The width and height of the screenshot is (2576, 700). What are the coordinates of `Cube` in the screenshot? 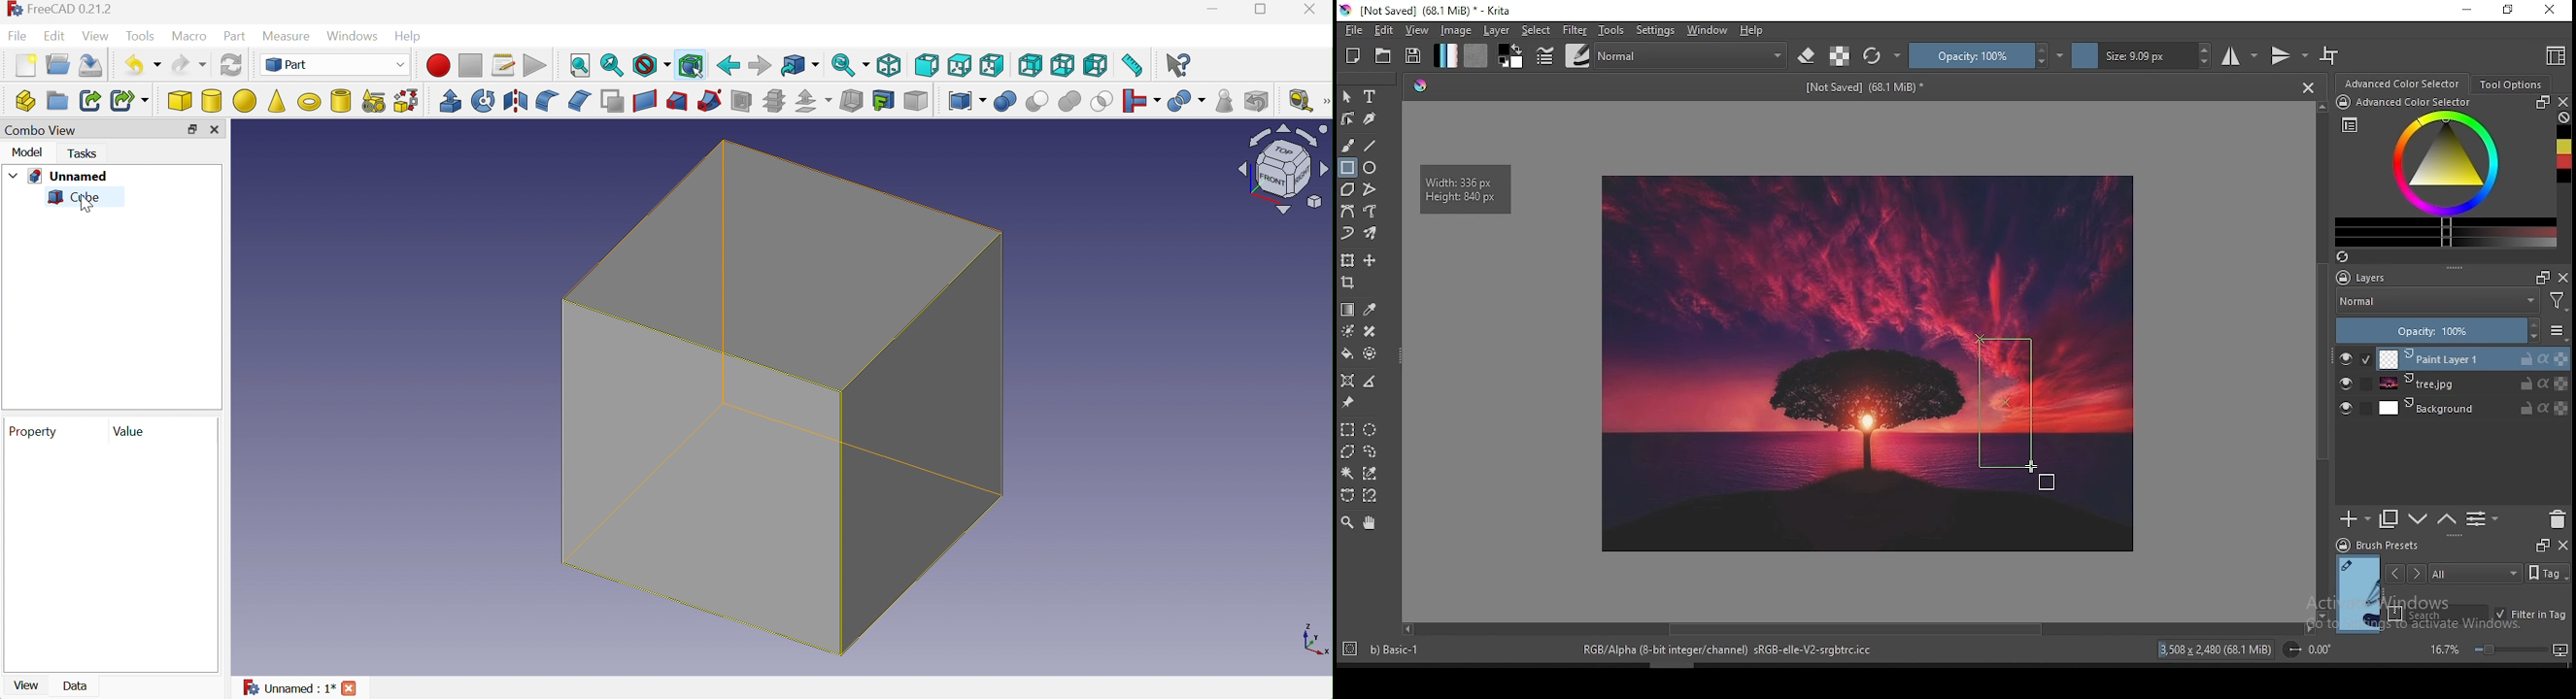 It's located at (74, 198).